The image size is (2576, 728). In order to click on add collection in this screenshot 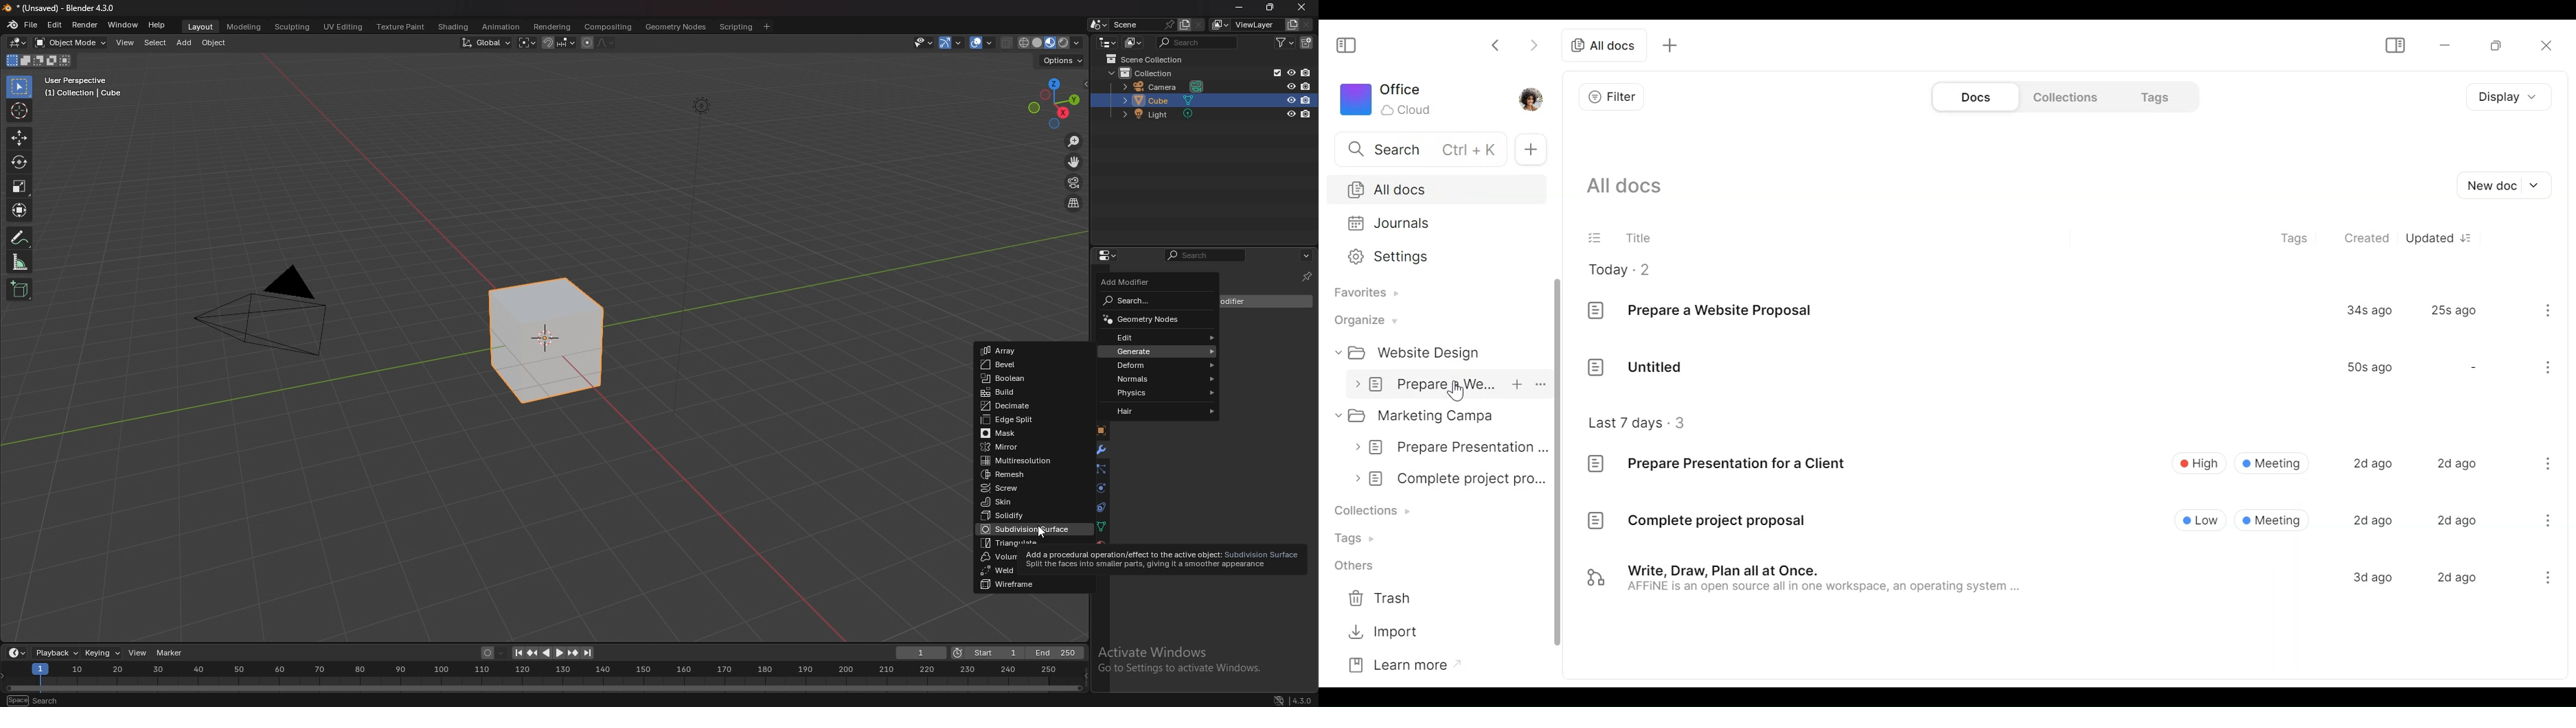, I will do `click(1306, 43)`.